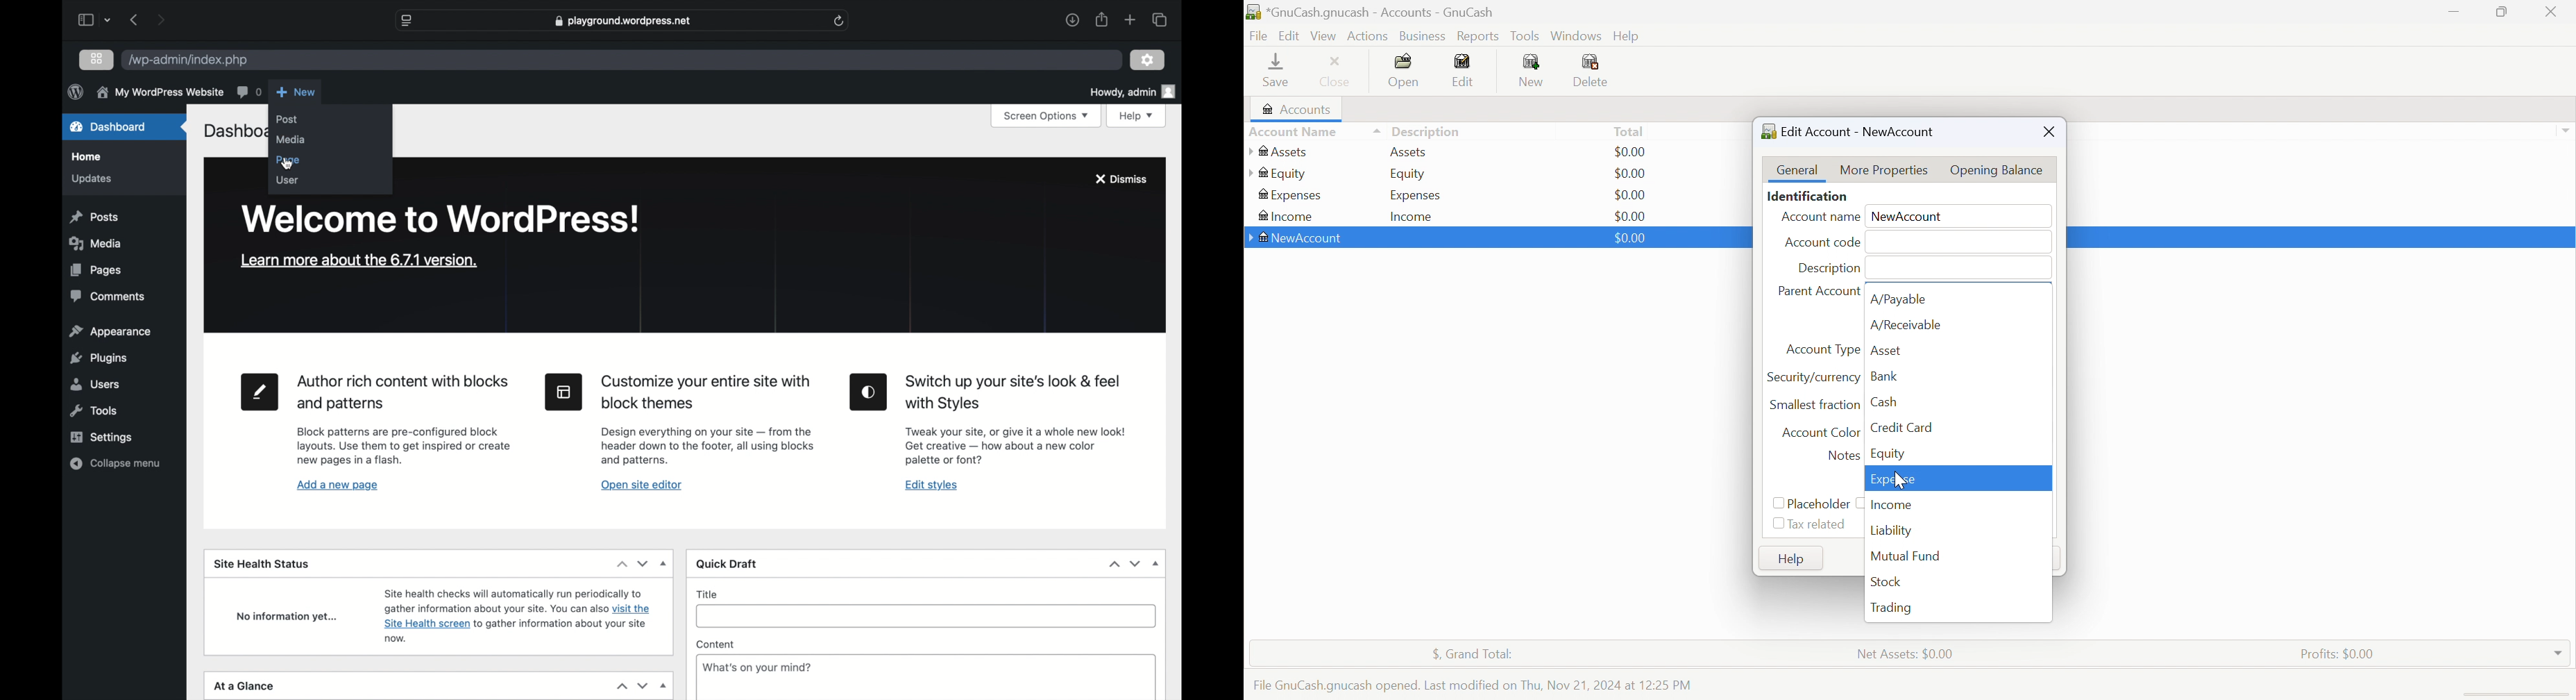 The height and width of the screenshot is (700, 2576). Describe the element at coordinates (86, 20) in the screenshot. I see `sidebar` at that location.